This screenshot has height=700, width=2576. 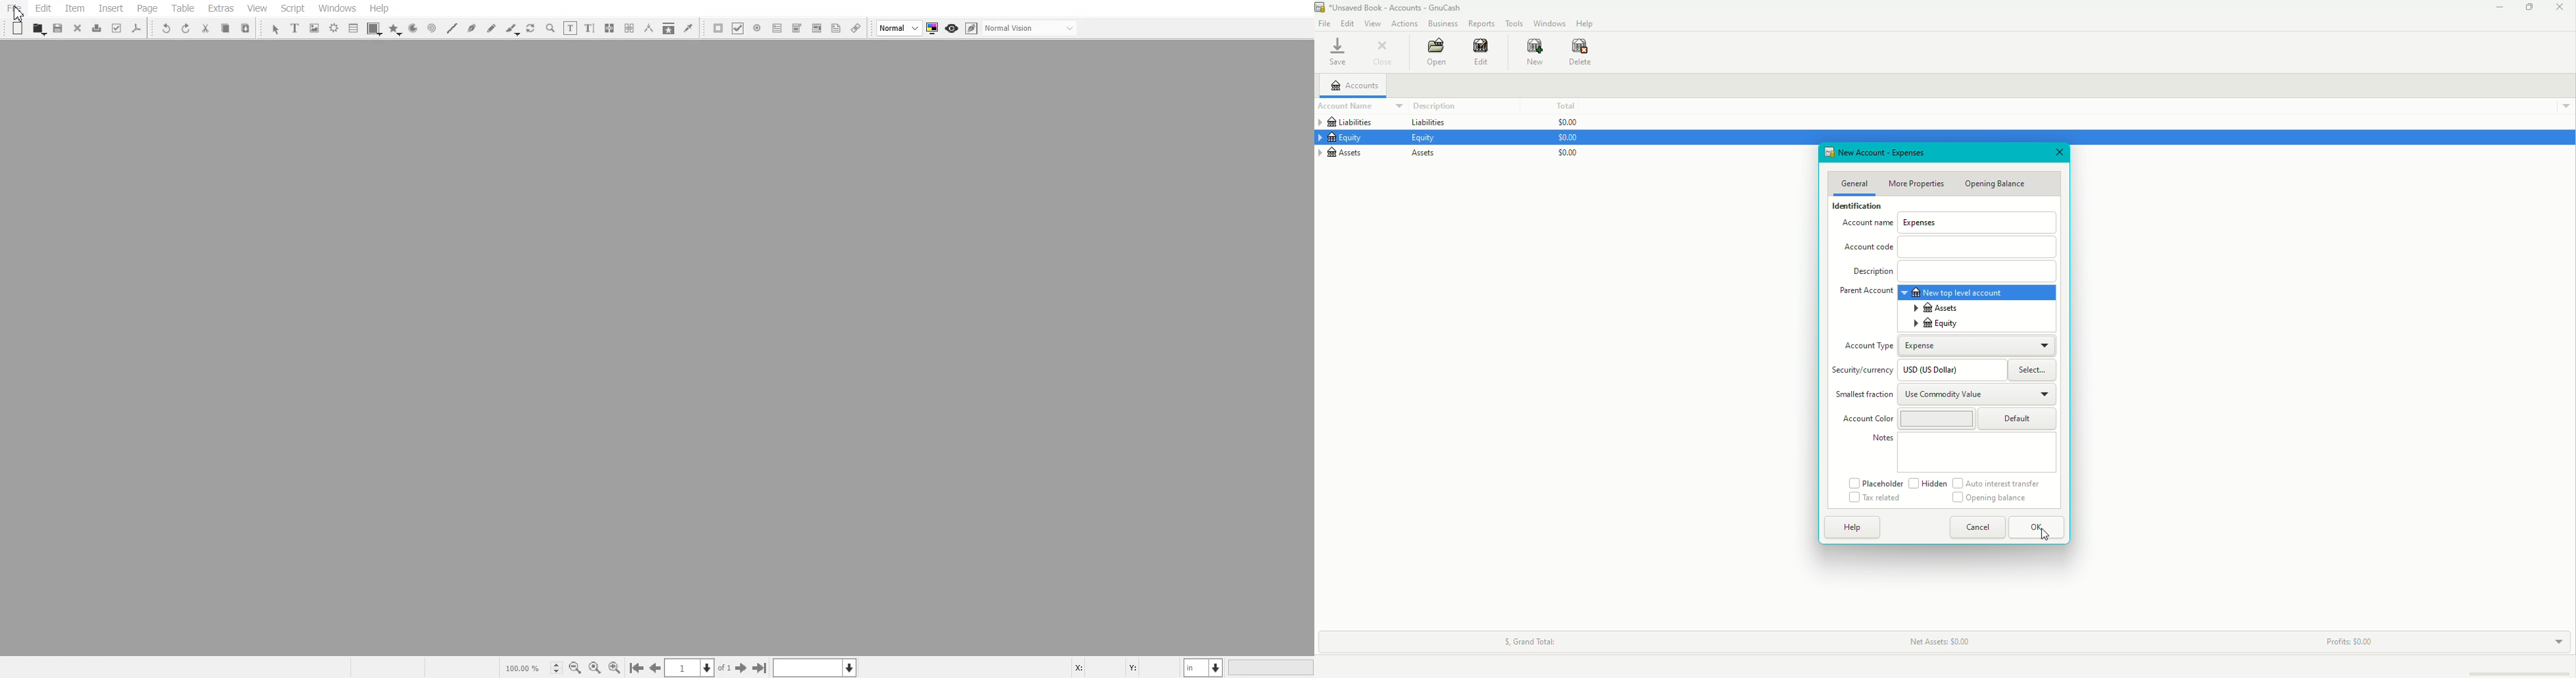 I want to click on Paste, so click(x=246, y=27).